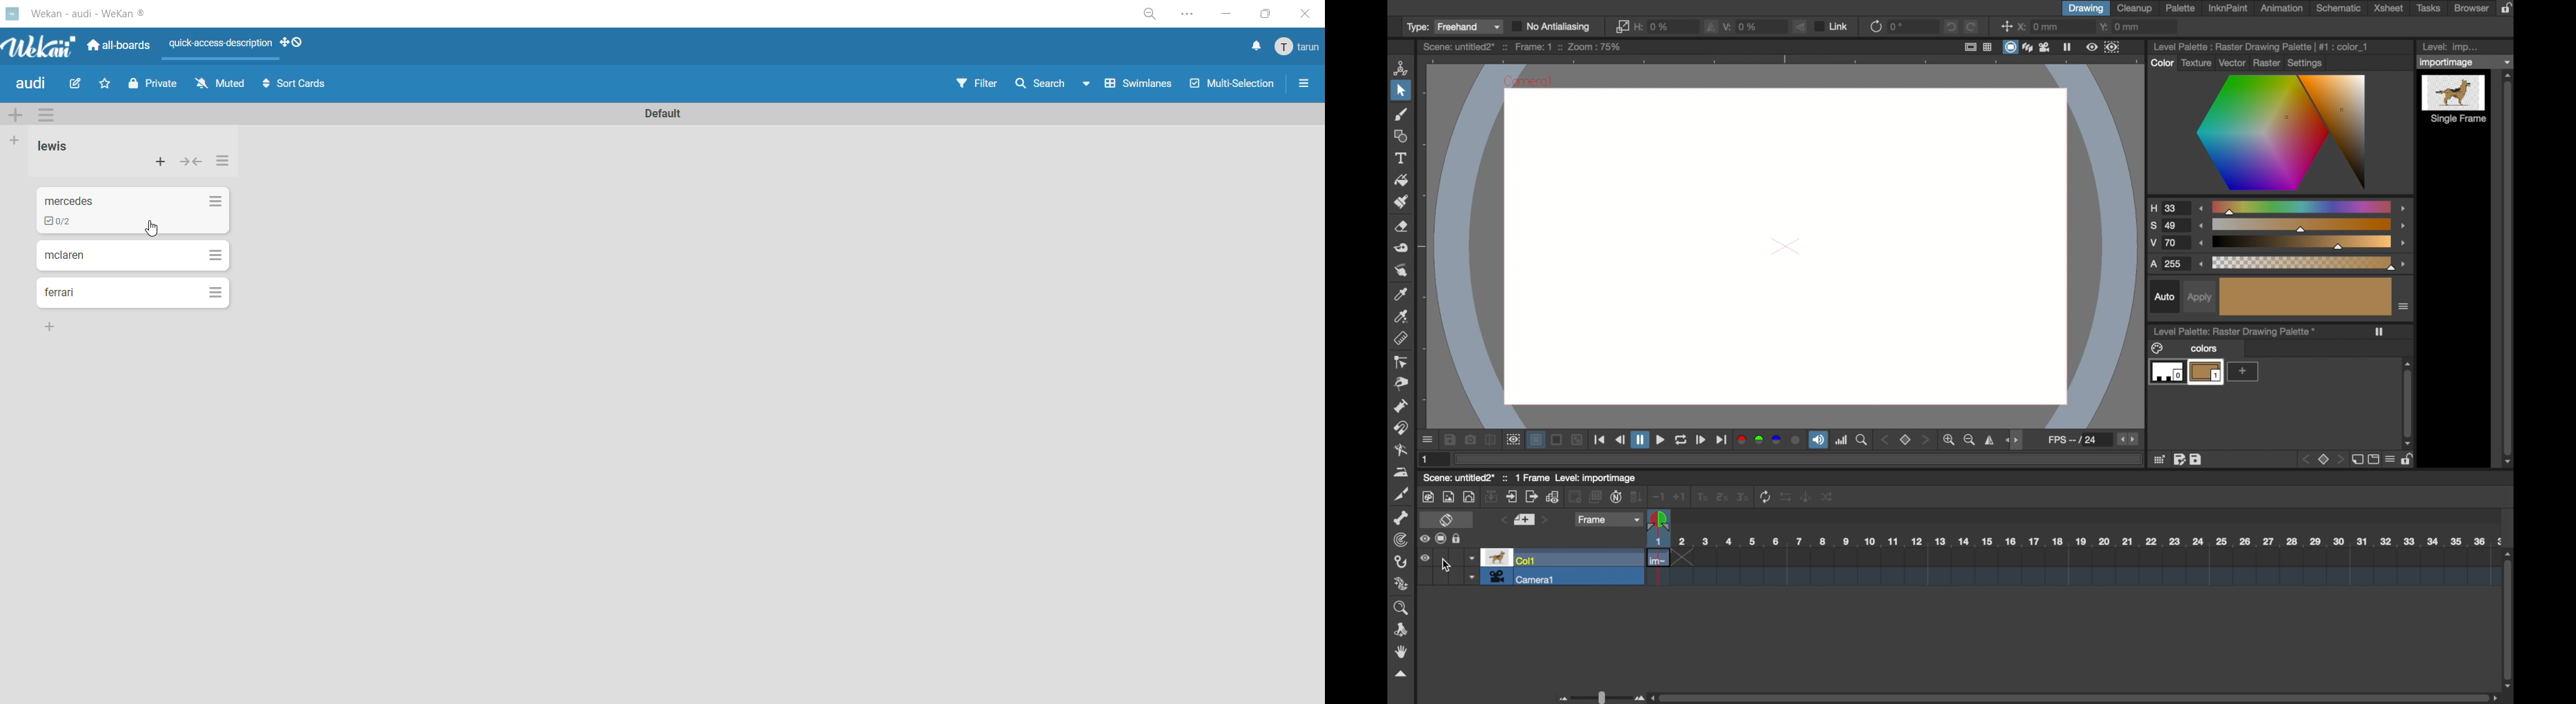 Image resolution: width=2576 pixels, height=728 pixels. What do you see at coordinates (1795, 441) in the screenshot?
I see `circle` at bounding box center [1795, 441].